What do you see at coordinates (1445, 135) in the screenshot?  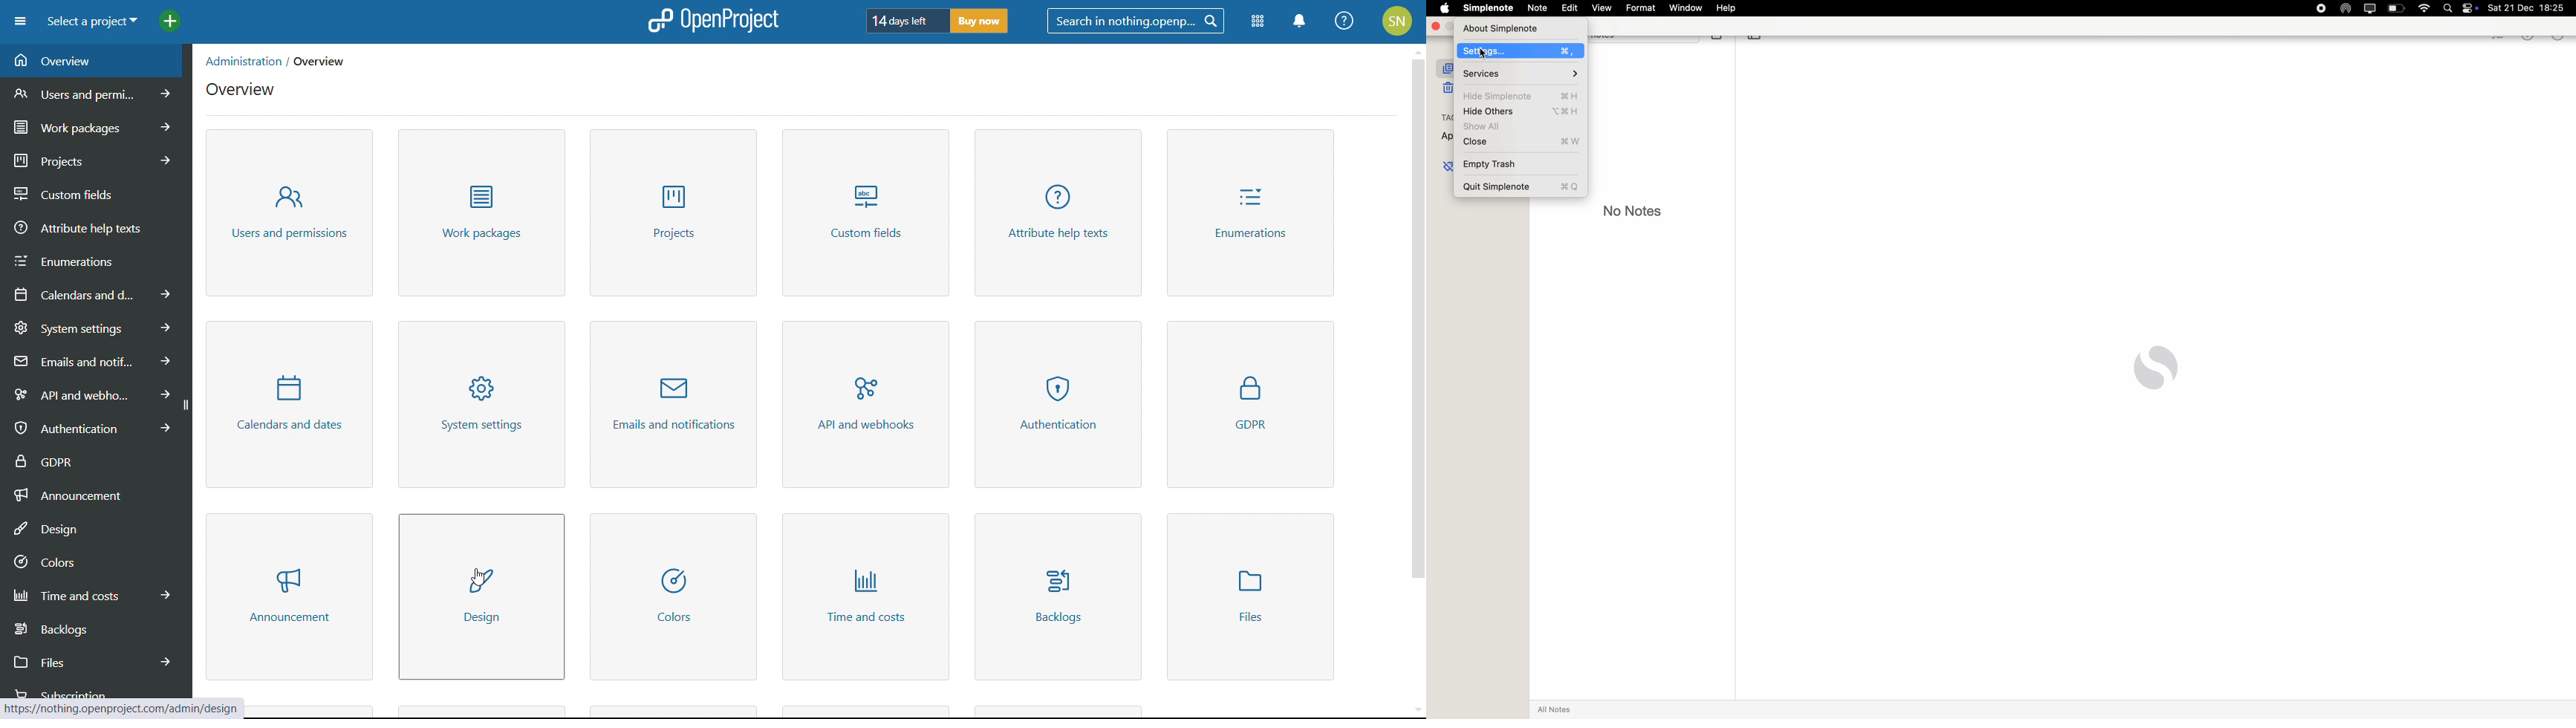 I see `appointments` at bounding box center [1445, 135].